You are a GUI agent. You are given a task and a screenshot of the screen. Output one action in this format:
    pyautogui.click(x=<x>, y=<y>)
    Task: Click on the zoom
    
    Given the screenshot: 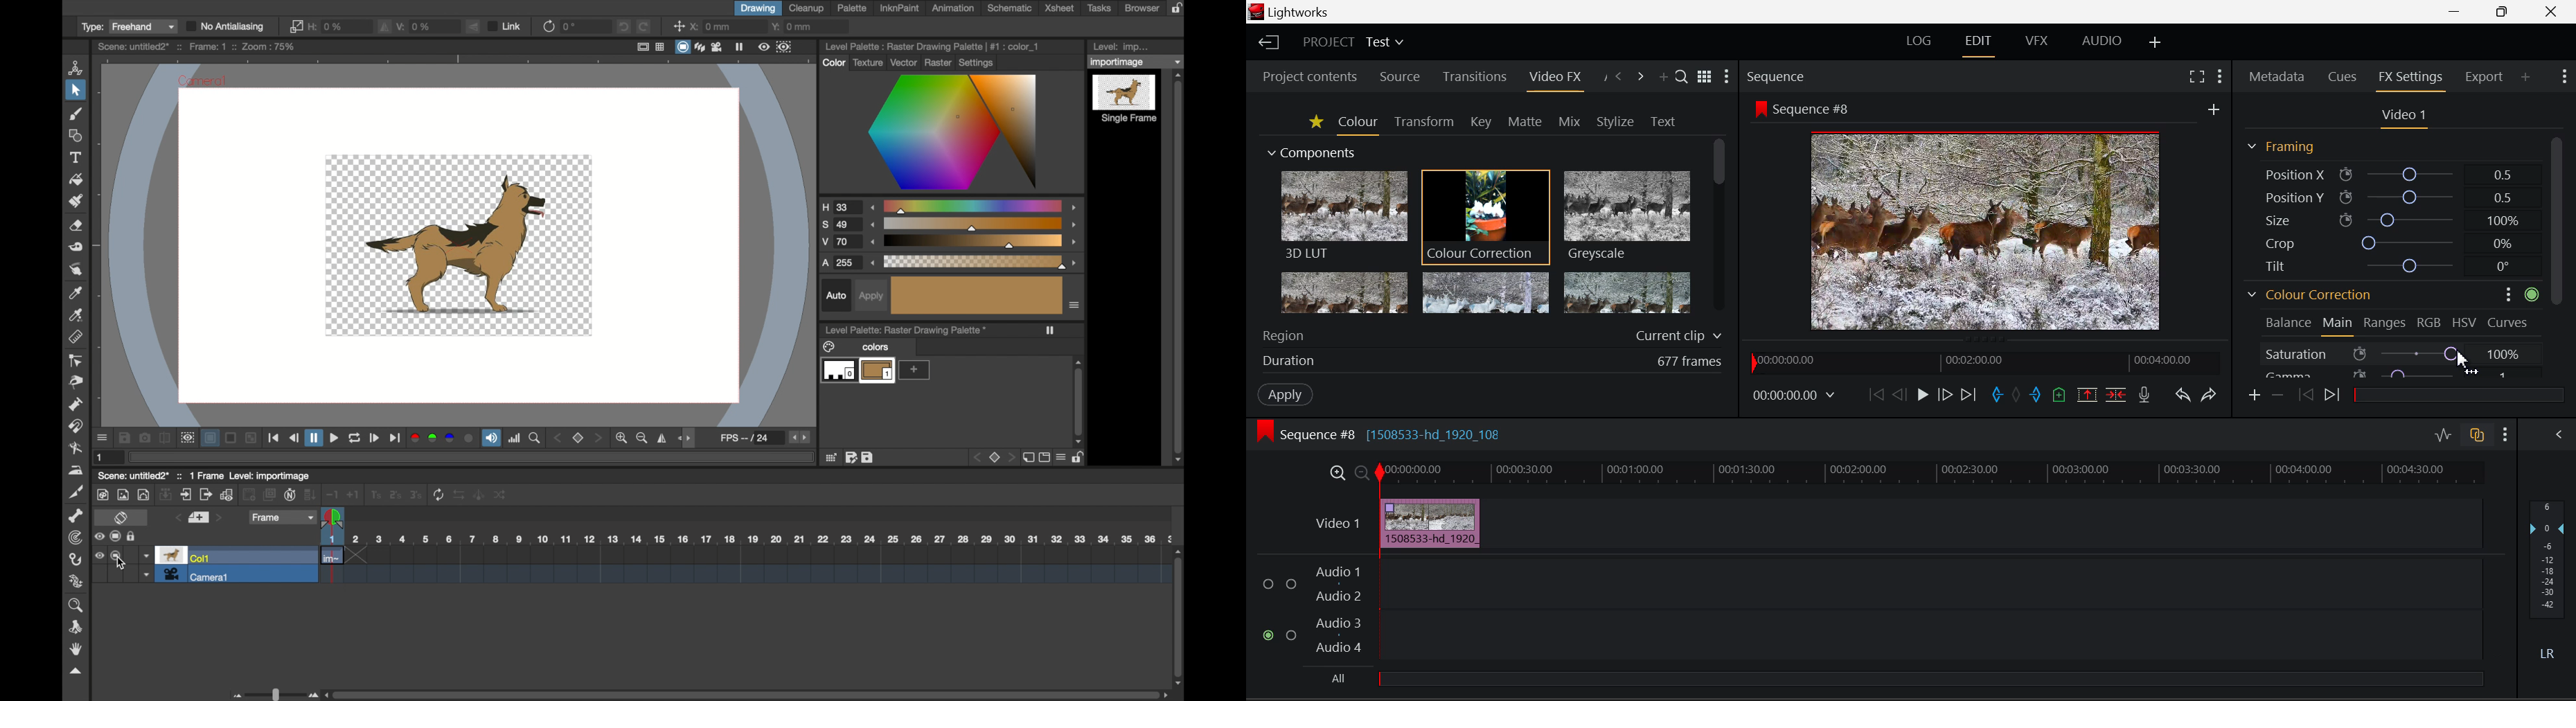 What is the action you would take?
    pyautogui.click(x=77, y=605)
    